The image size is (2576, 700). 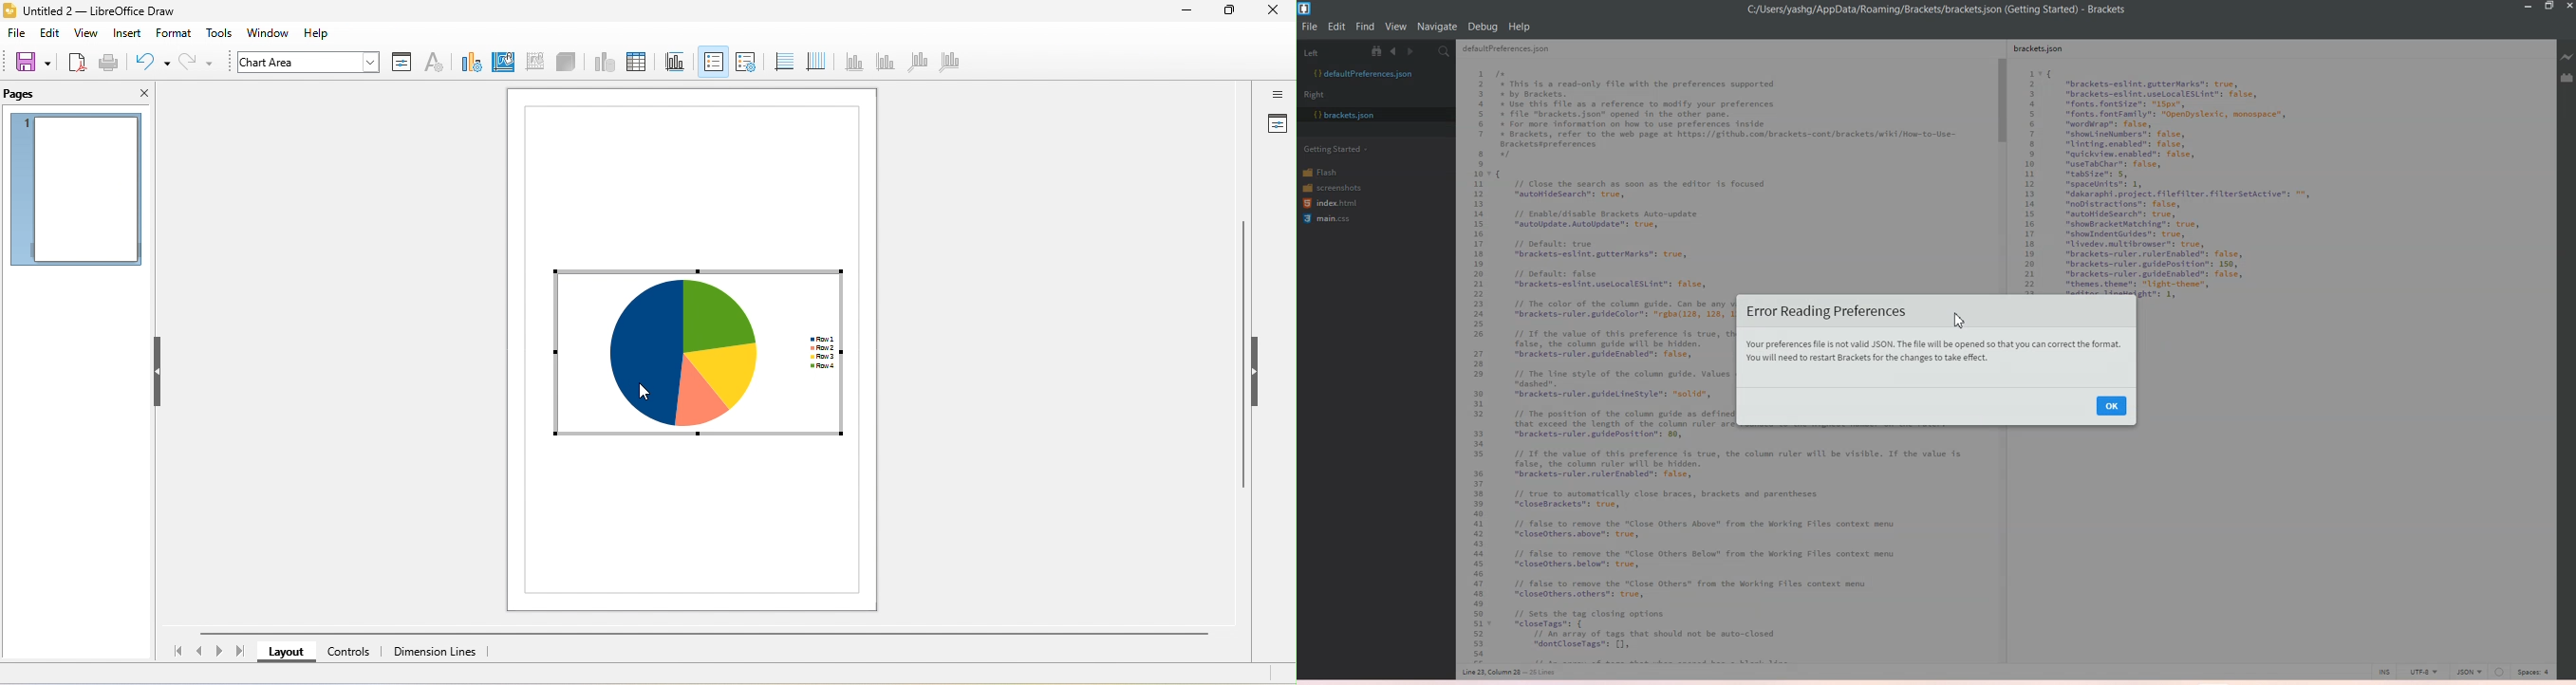 I want to click on Right, so click(x=1319, y=94).